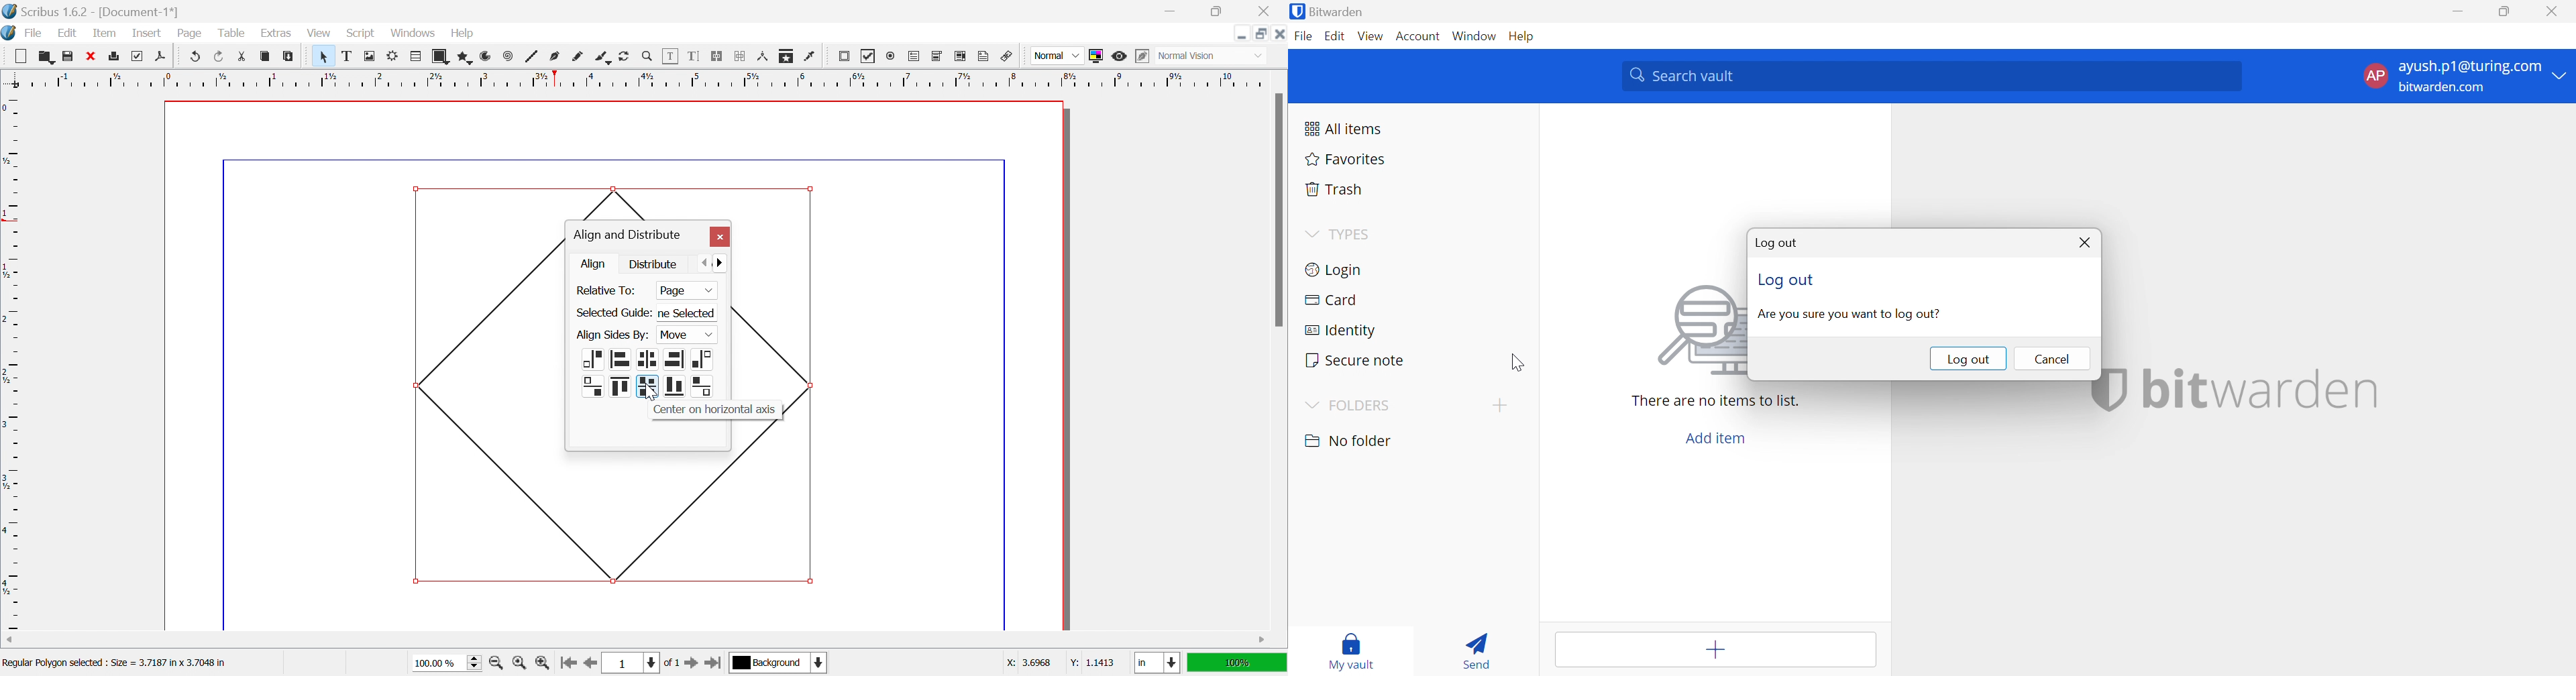 Image resolution: width=2576 pixels, height=700 pixels. What do you see at coordinates (364, 34) in the screenshot?
I see `Script` at bounding box center [364, 34].